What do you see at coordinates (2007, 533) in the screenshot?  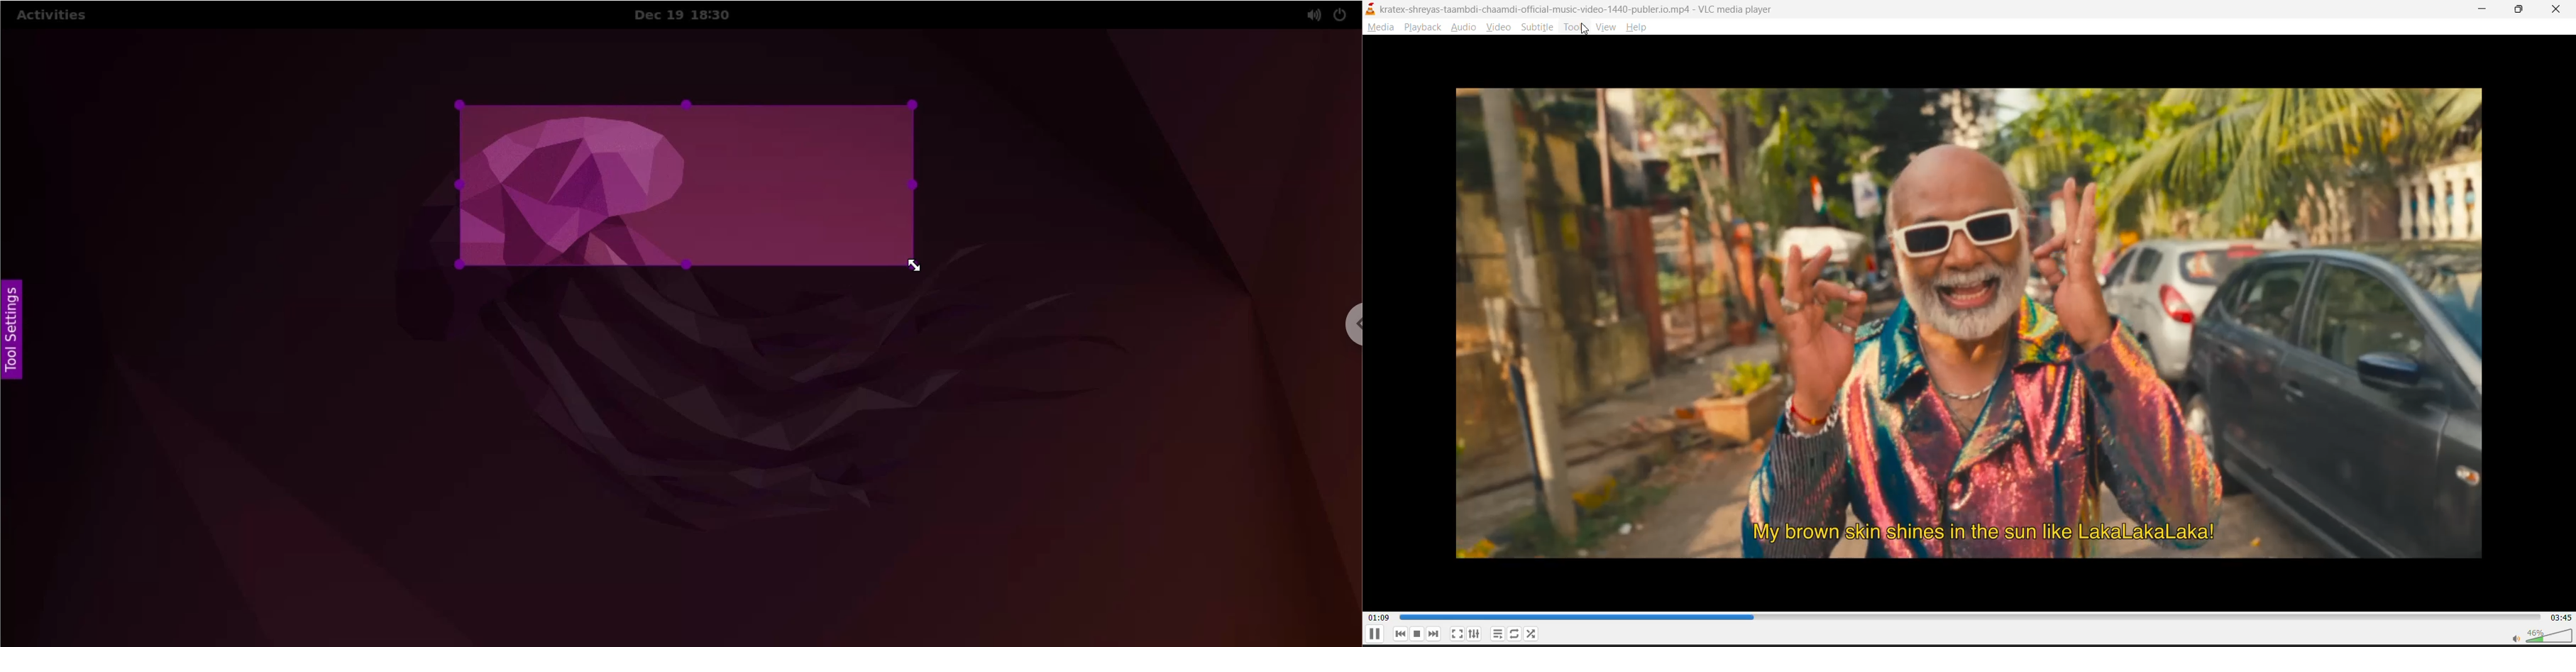 I see `My brown skin shines in the sun like LakaLakaLaka!` at bounding box center [2007, 533].